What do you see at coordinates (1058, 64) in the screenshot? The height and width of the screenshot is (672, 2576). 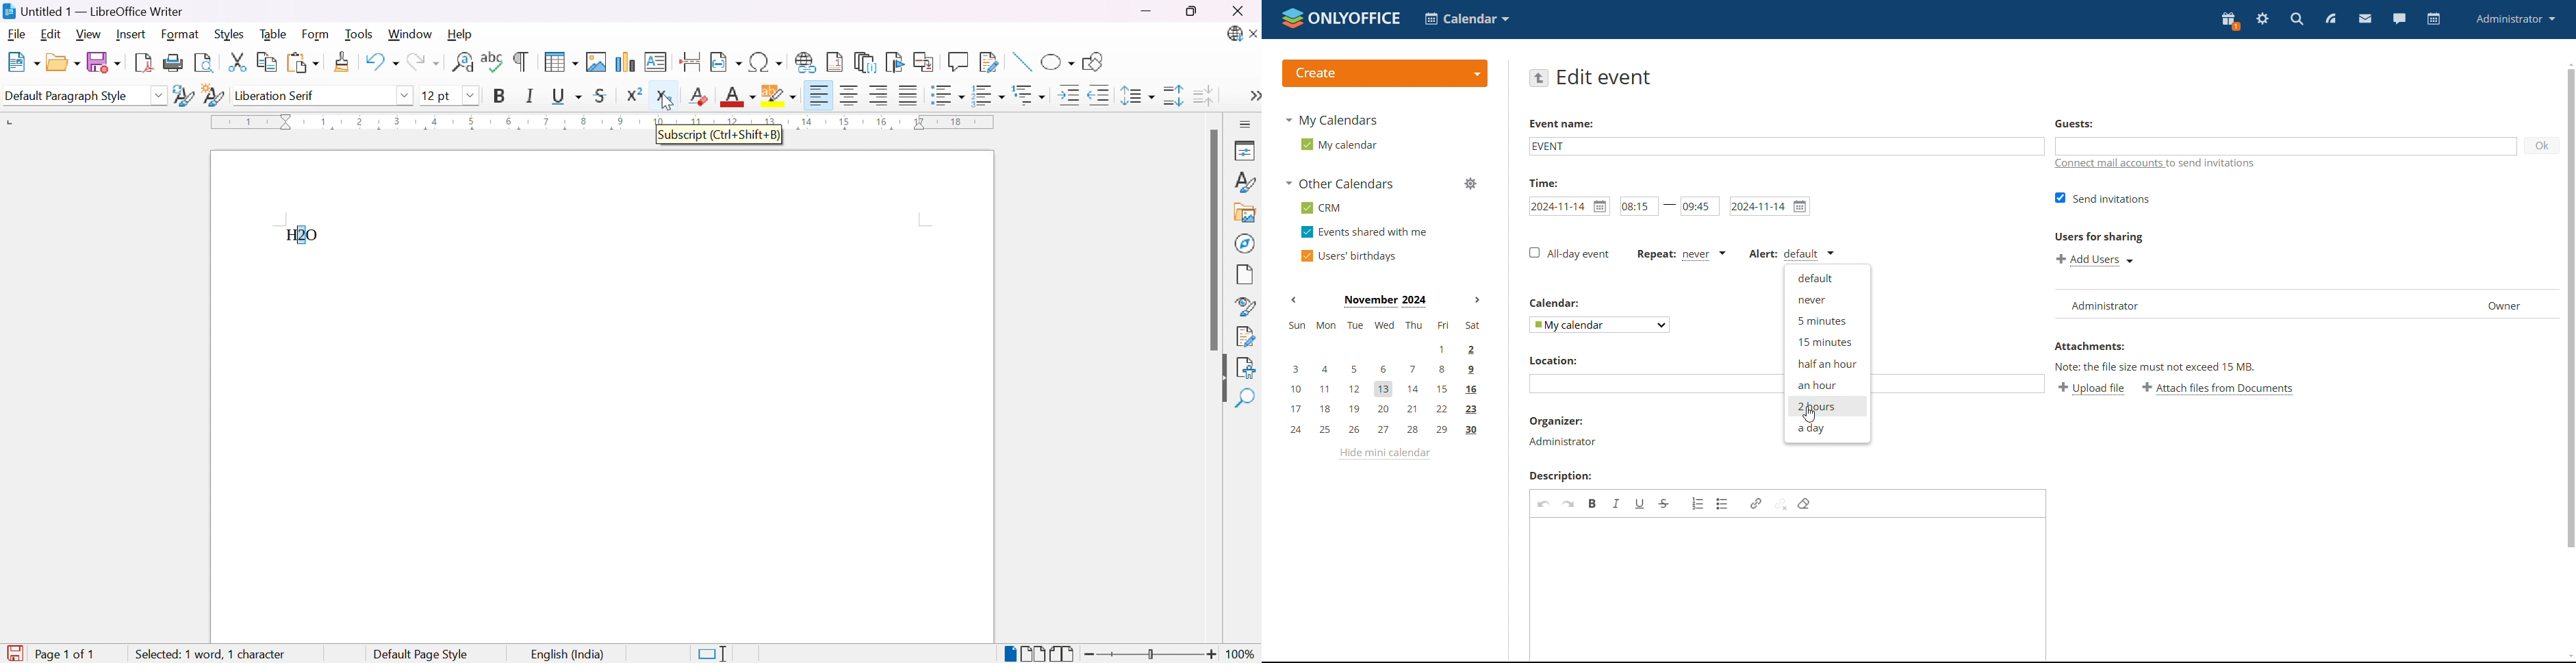 I see `Basic shapes` at bounding box center [1058, 64].